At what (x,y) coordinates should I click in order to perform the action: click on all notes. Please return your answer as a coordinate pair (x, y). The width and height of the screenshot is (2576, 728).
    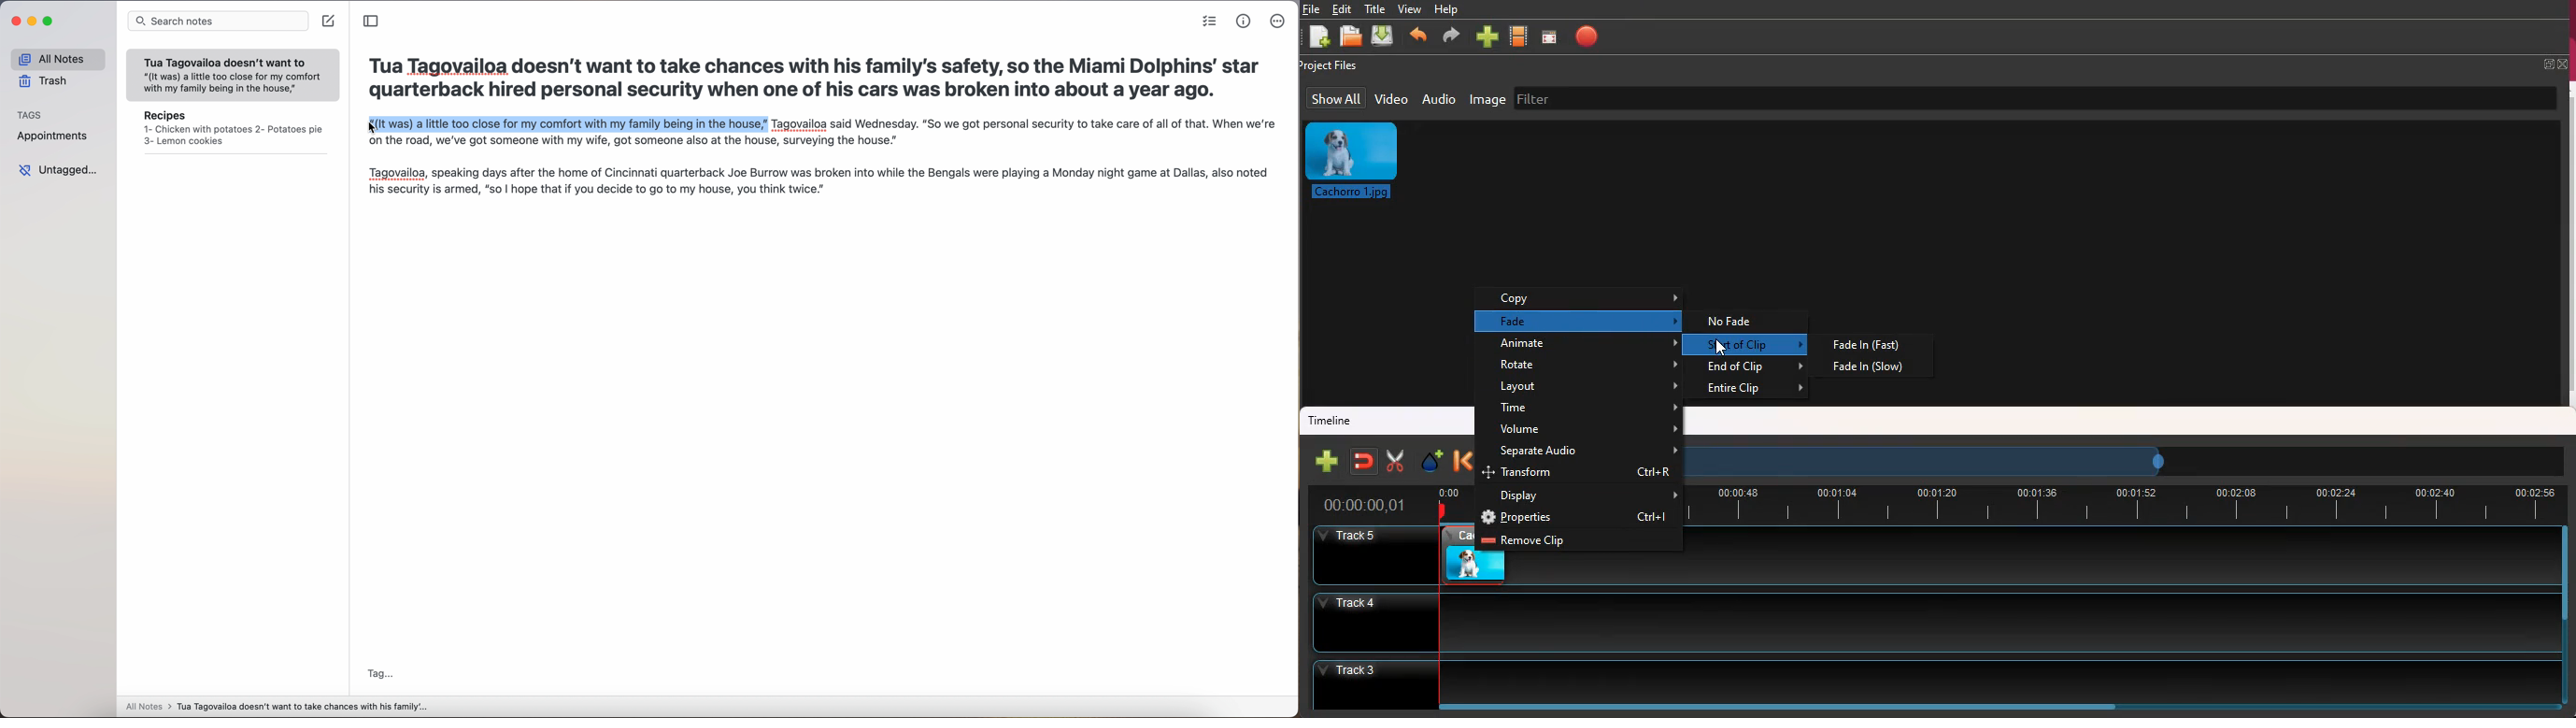
    Looking at the image, I should click on (58, 58).